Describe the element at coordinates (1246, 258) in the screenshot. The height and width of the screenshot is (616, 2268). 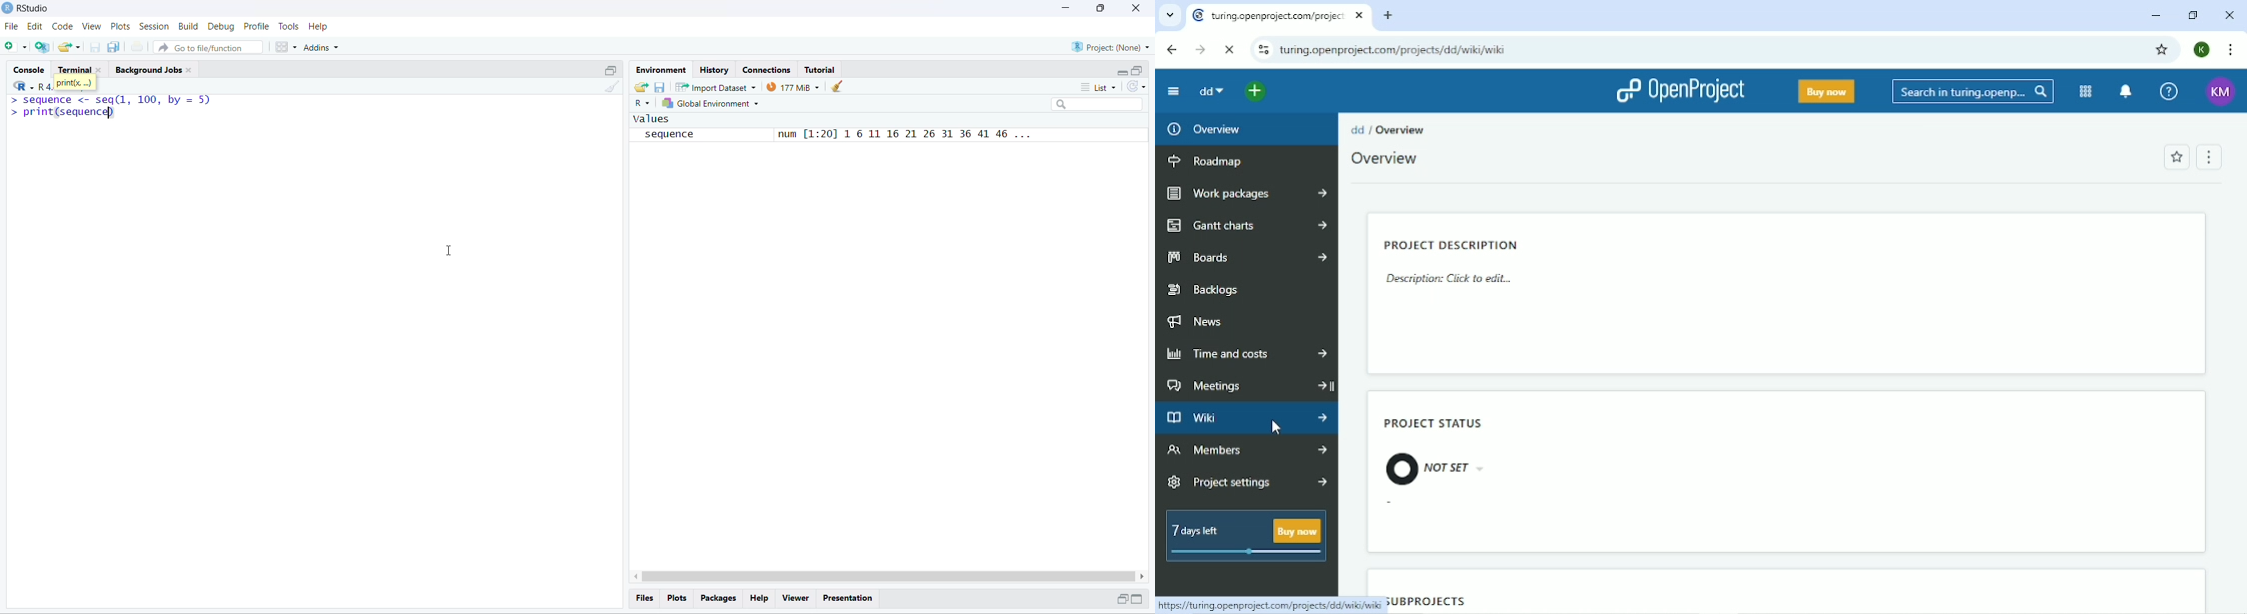
I see `Boards` at that location.